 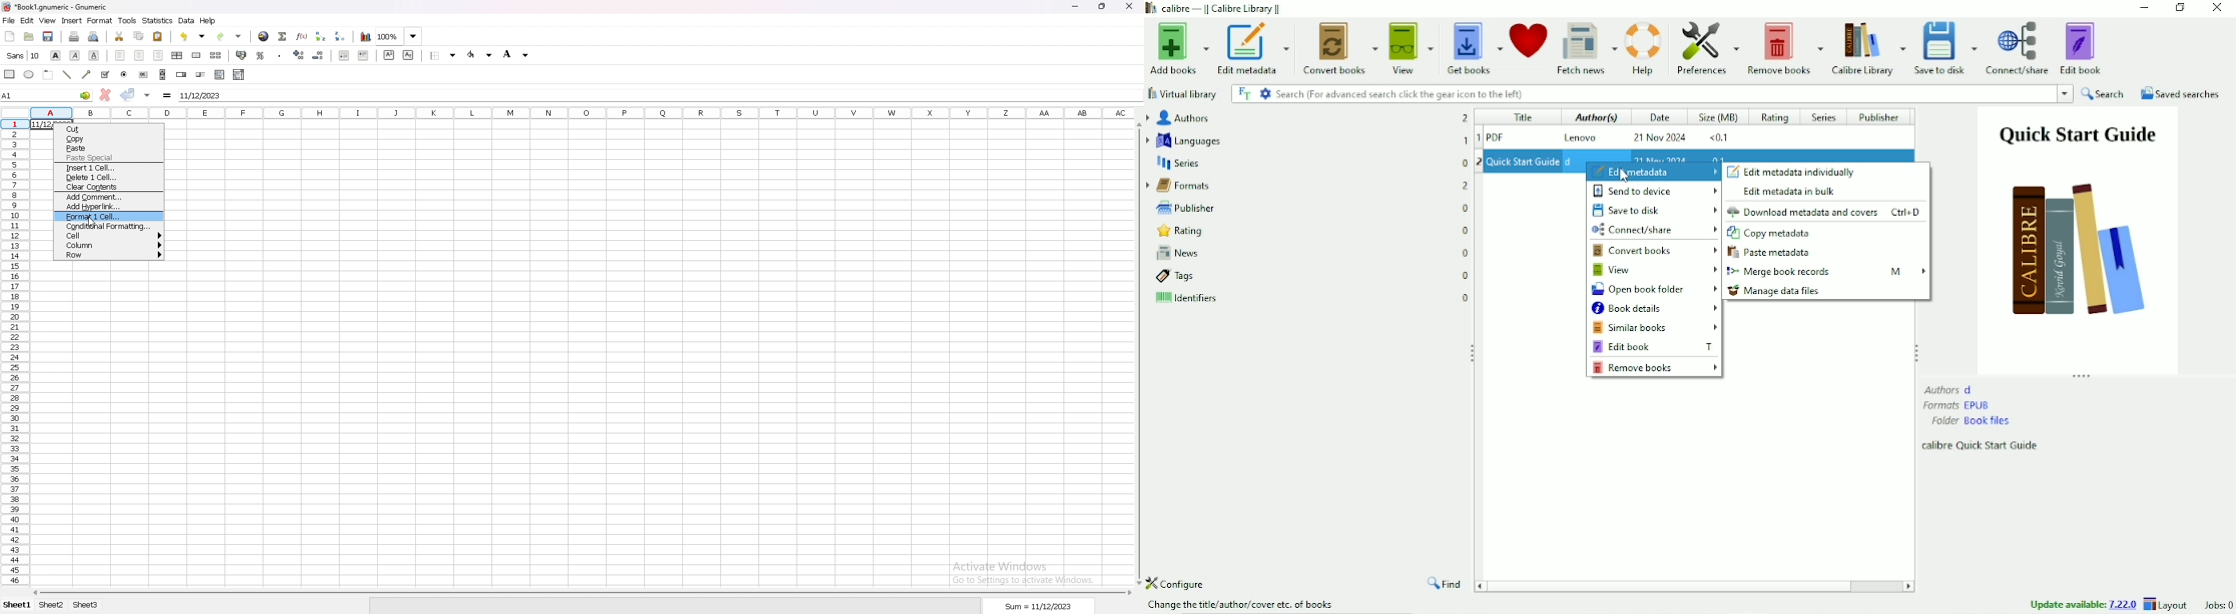 What do you see at coordinates (230, 36) in the screenshot?
I see `redo` at bounding box center [230, 36].